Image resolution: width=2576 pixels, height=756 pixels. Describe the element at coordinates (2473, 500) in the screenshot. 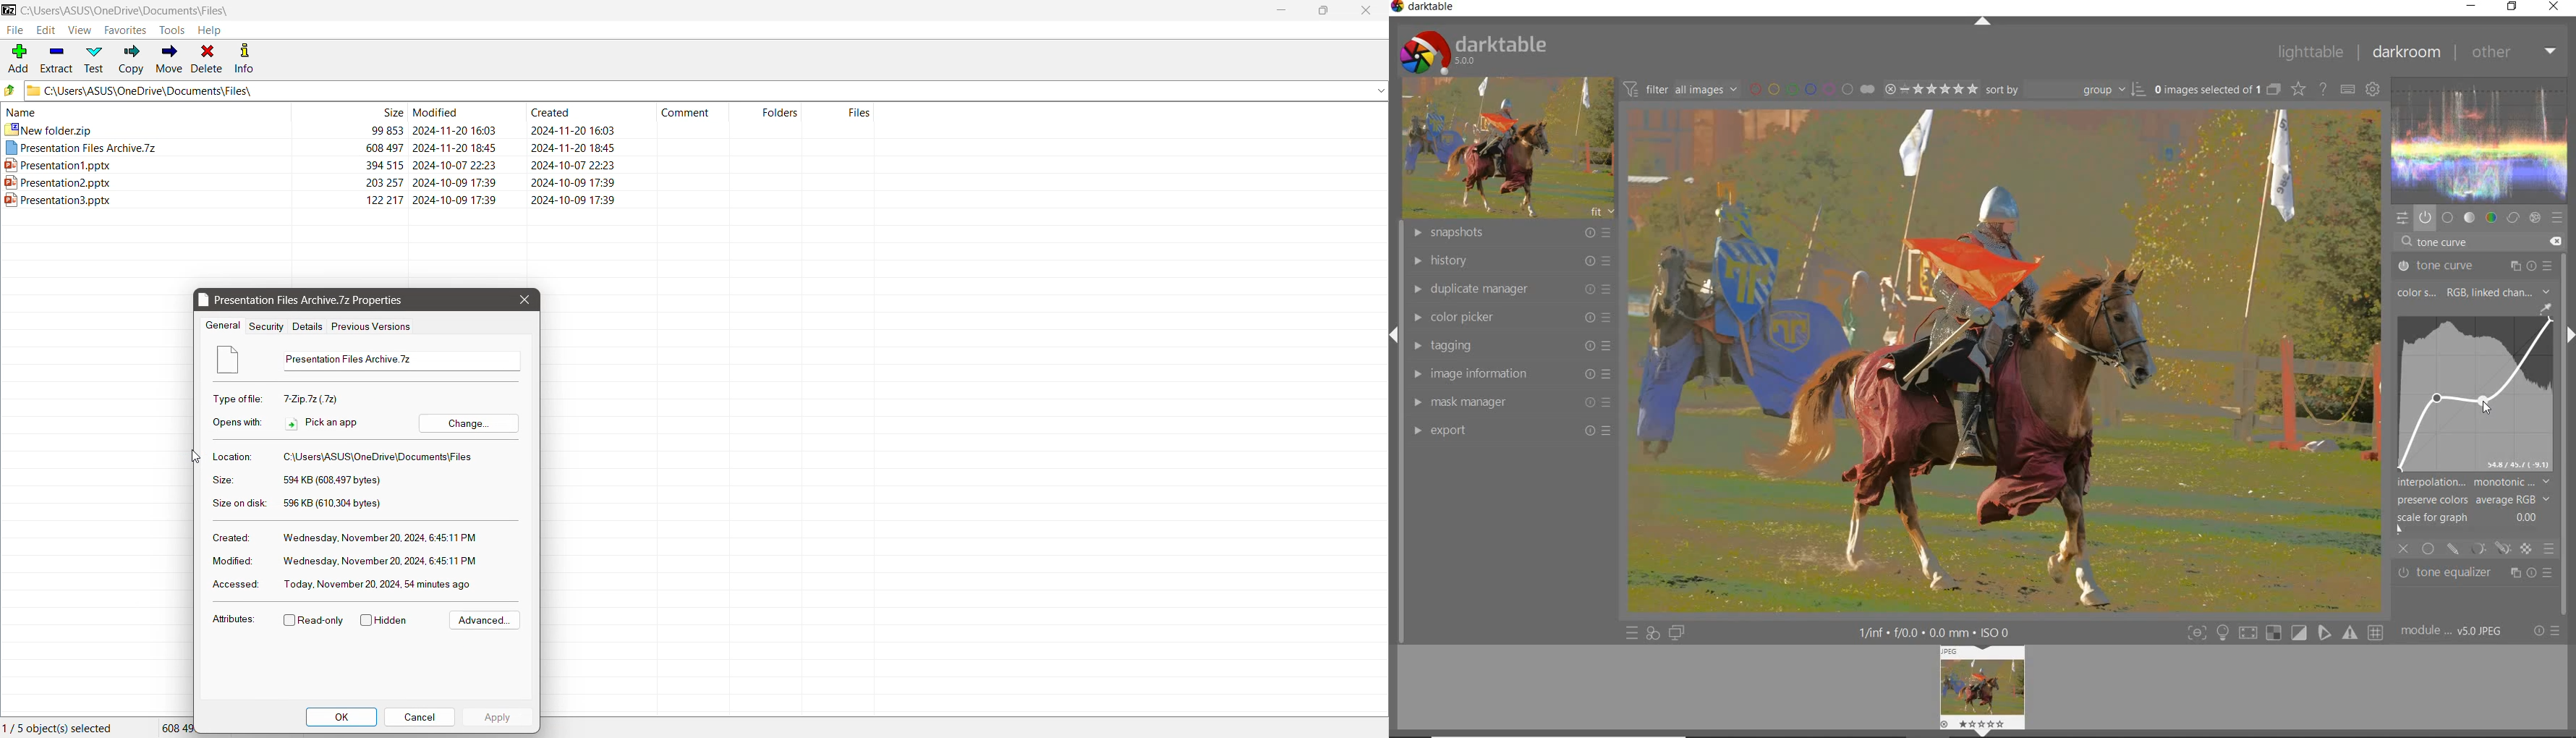

I see `preserve colors` at that location.